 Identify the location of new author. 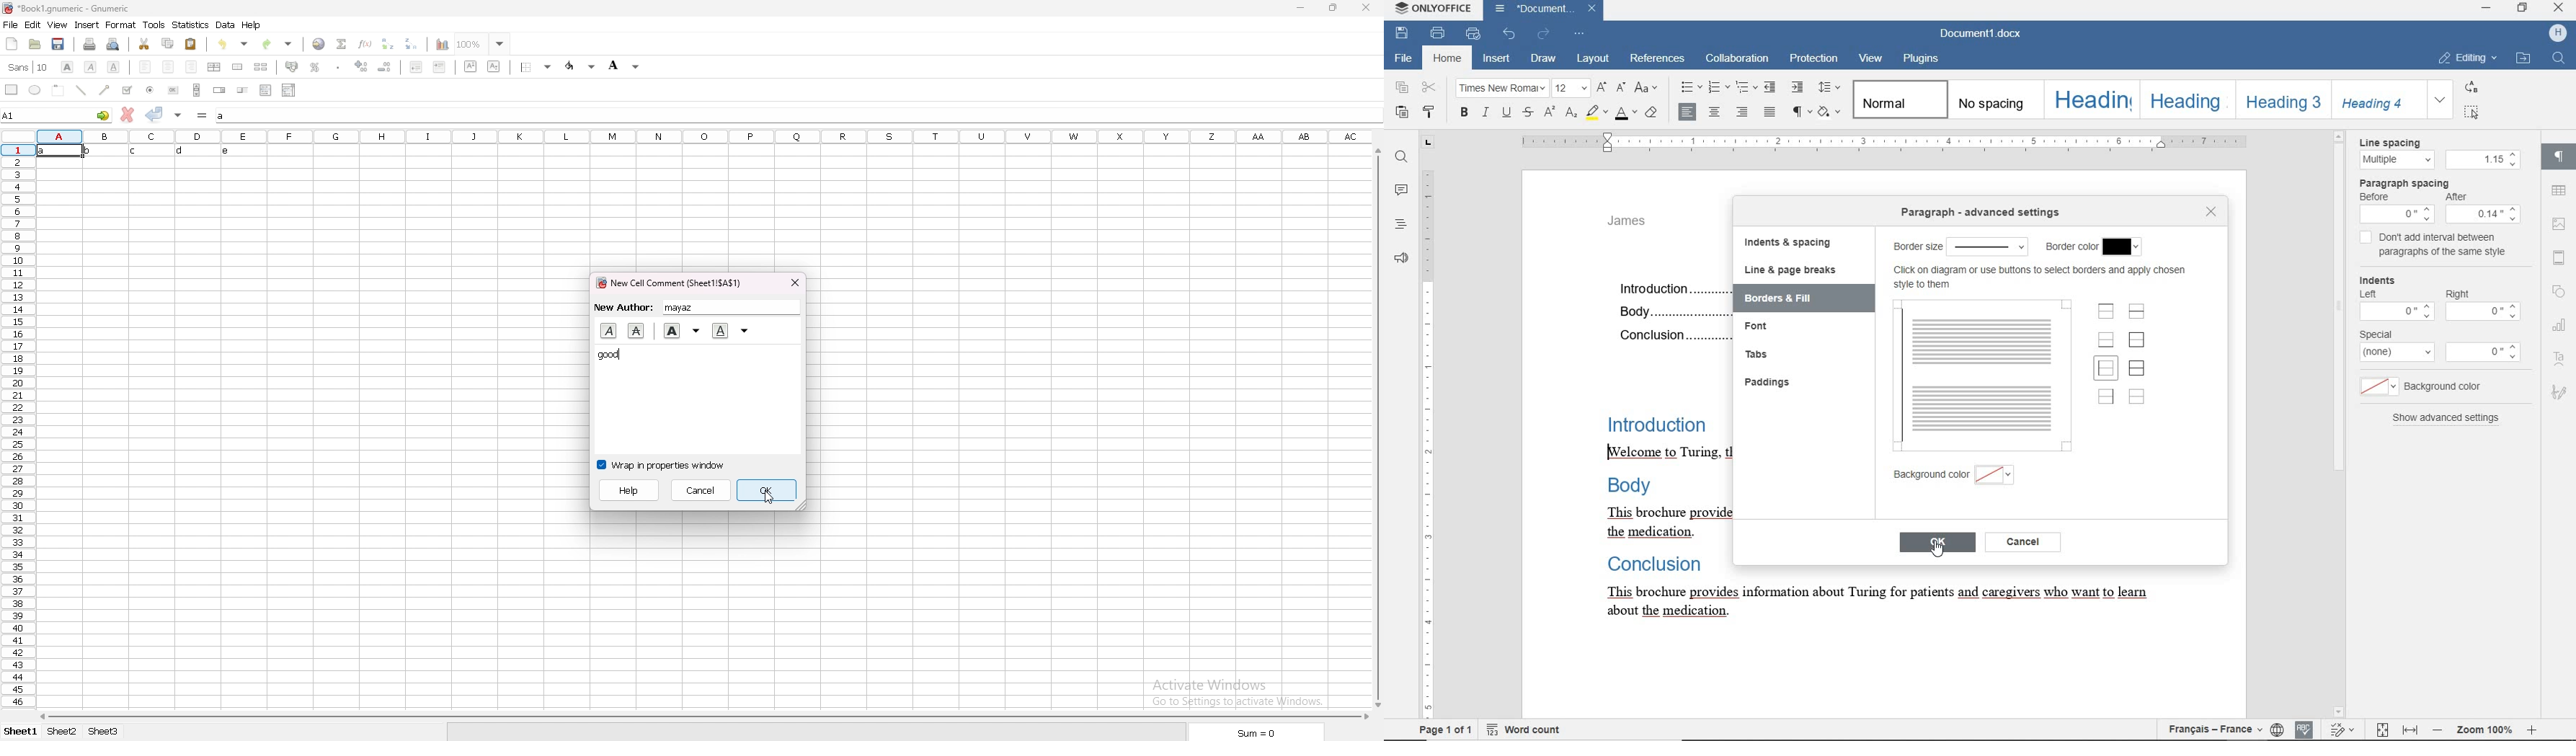
(696, 308).